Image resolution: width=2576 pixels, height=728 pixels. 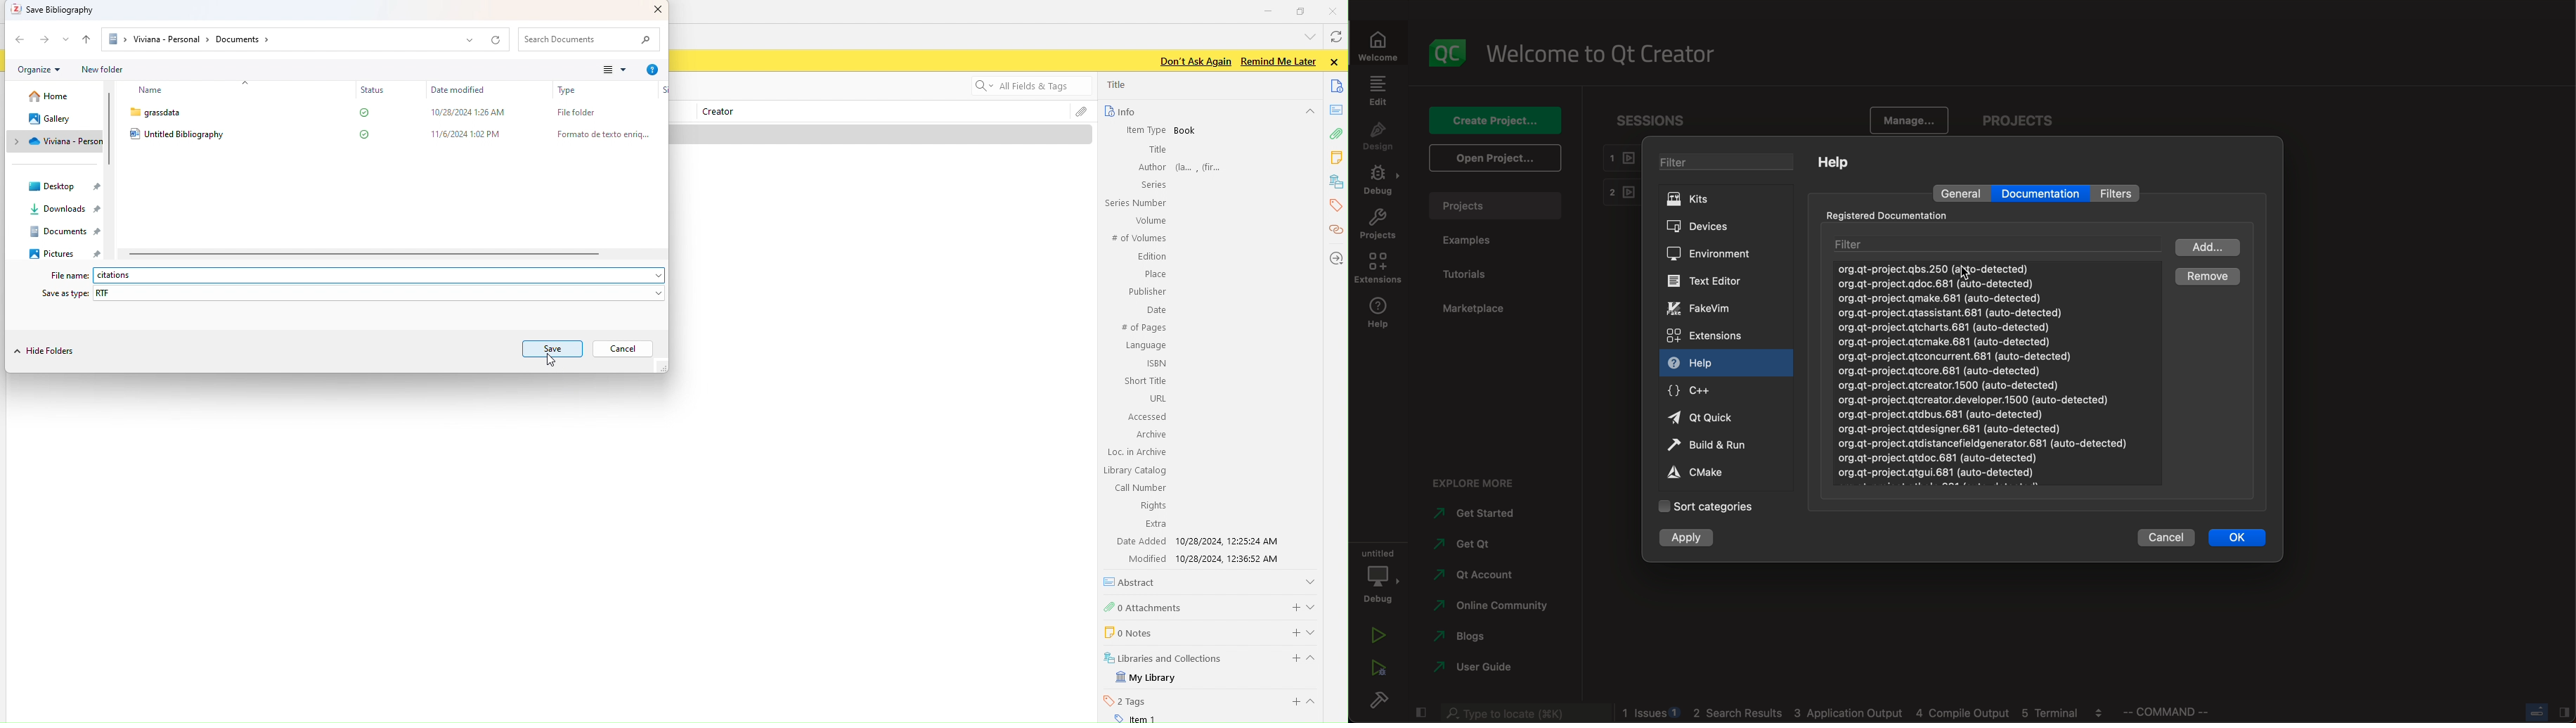 I want to click on apply, so click(x=1690, y=539).